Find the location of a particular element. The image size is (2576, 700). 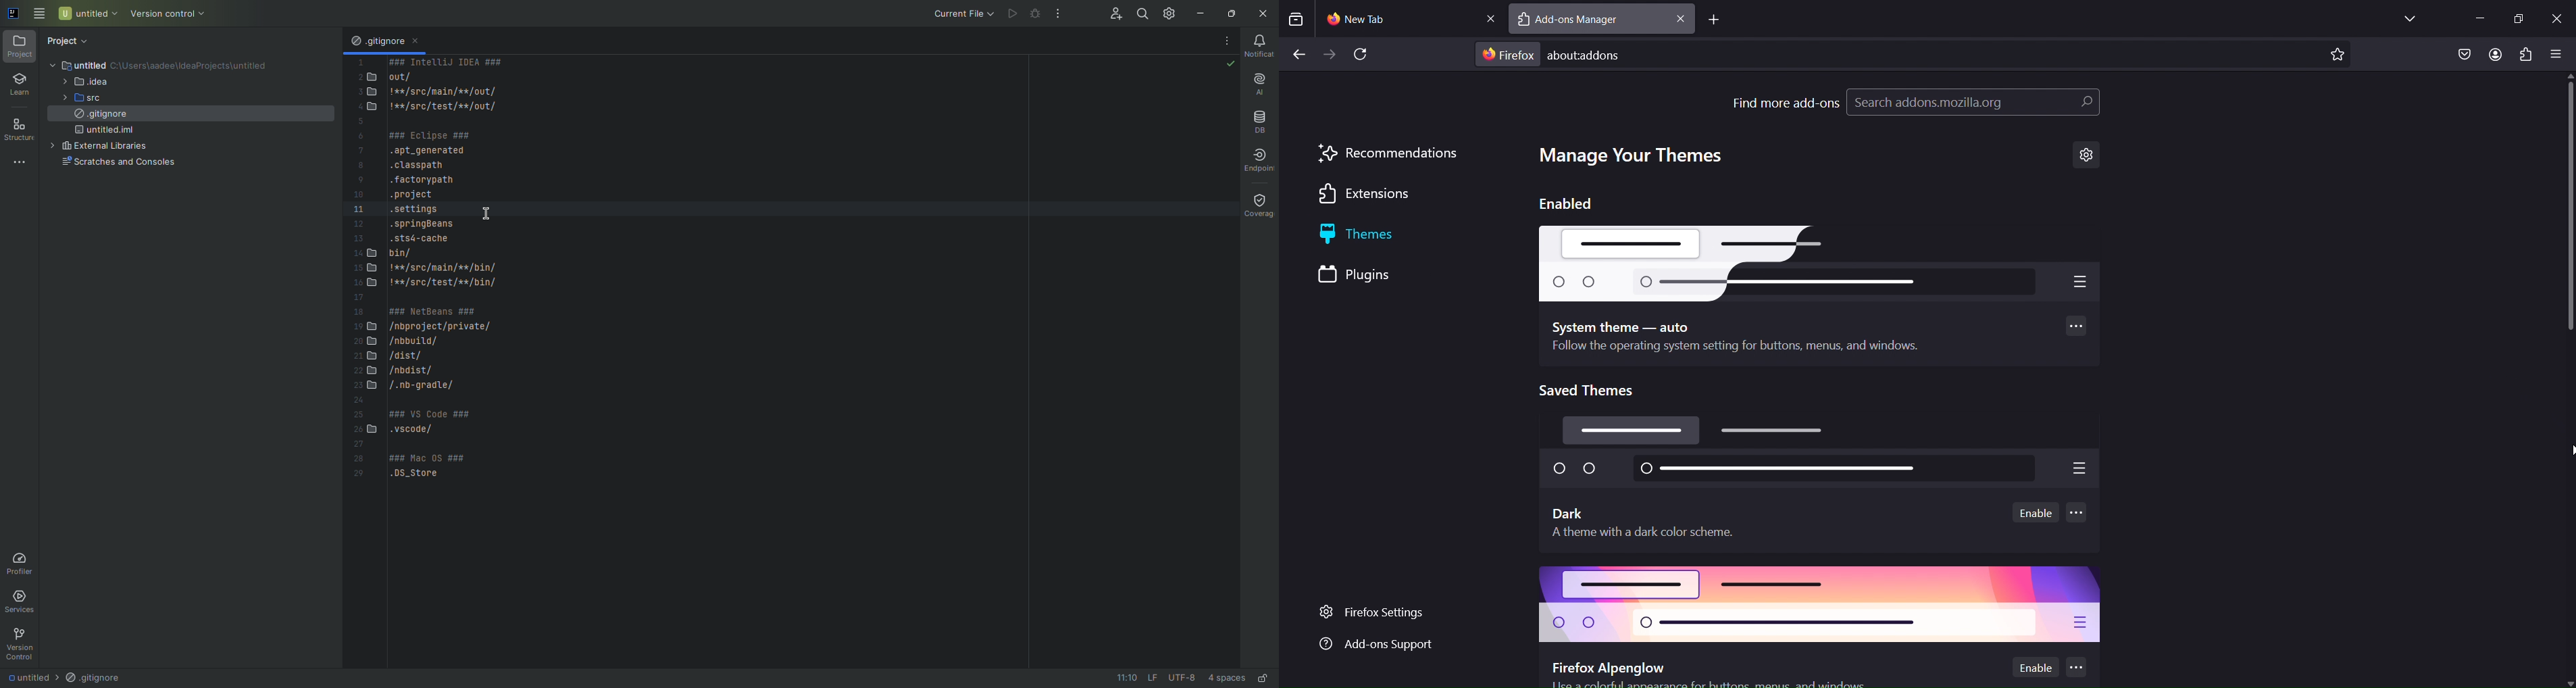

add ons support is located at coordinates (1375, 645).